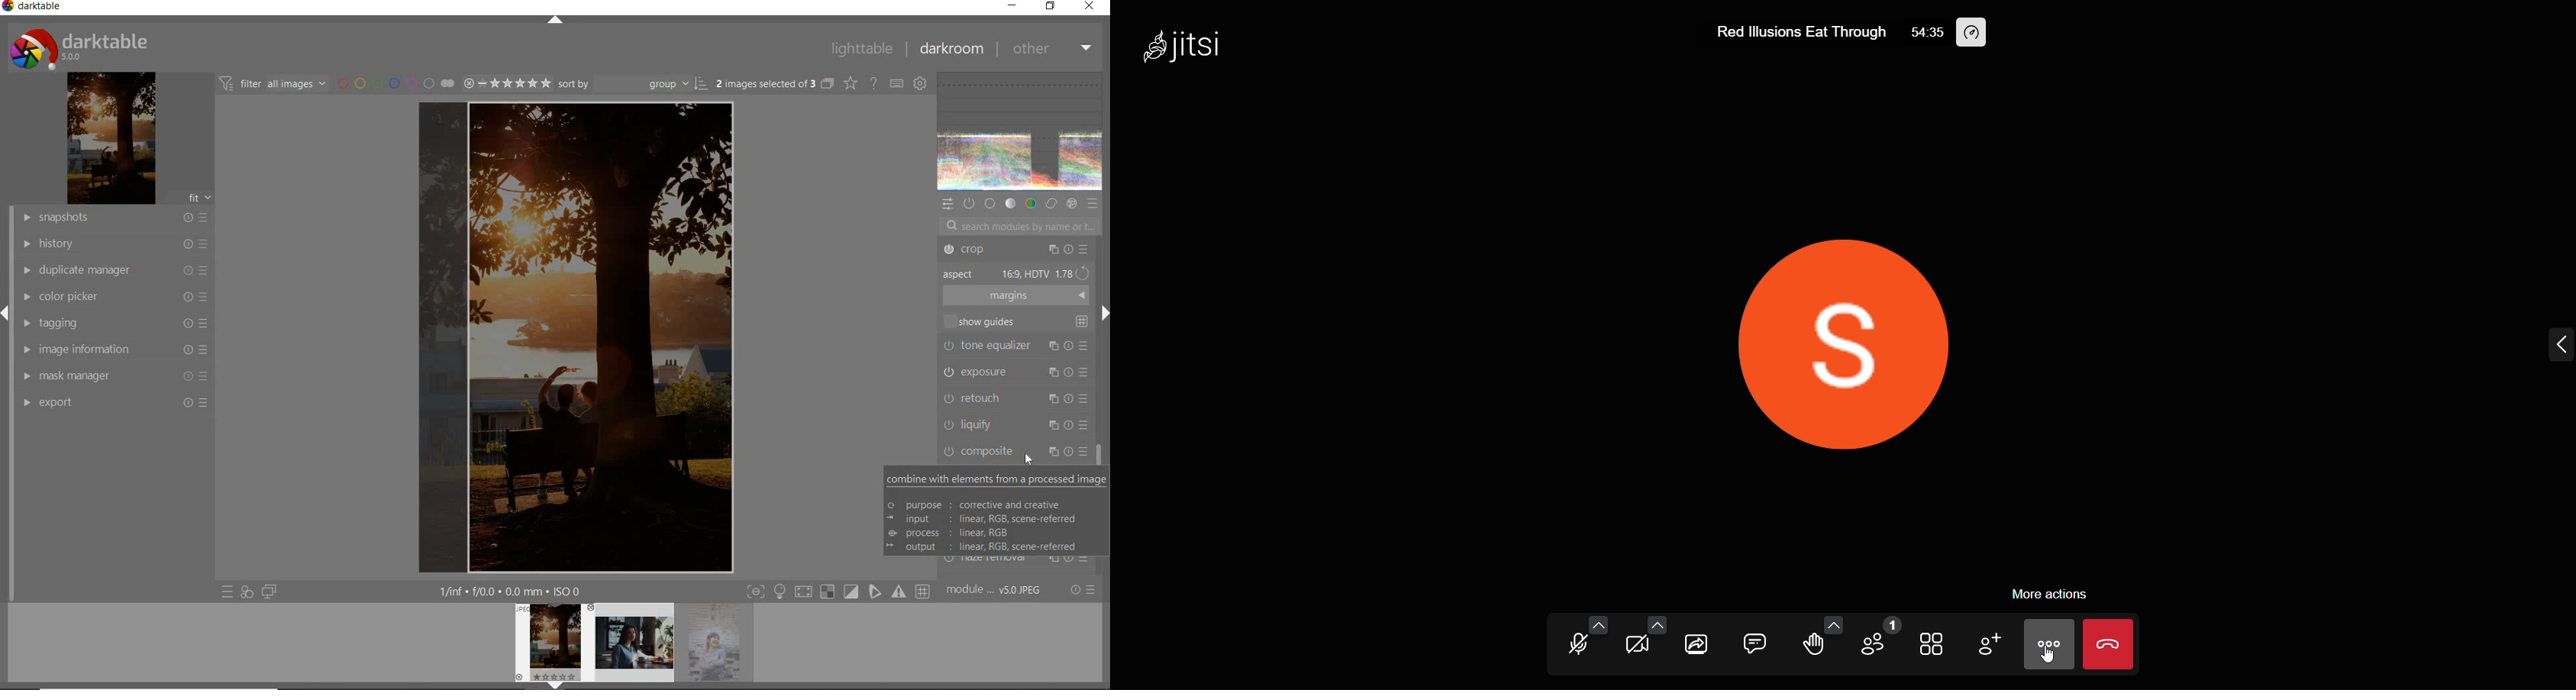 The height and width of the screenshot is (700, 2576). Describe the element at coordinates (1050, 203) in the screenshot. I see `correct` at that location.